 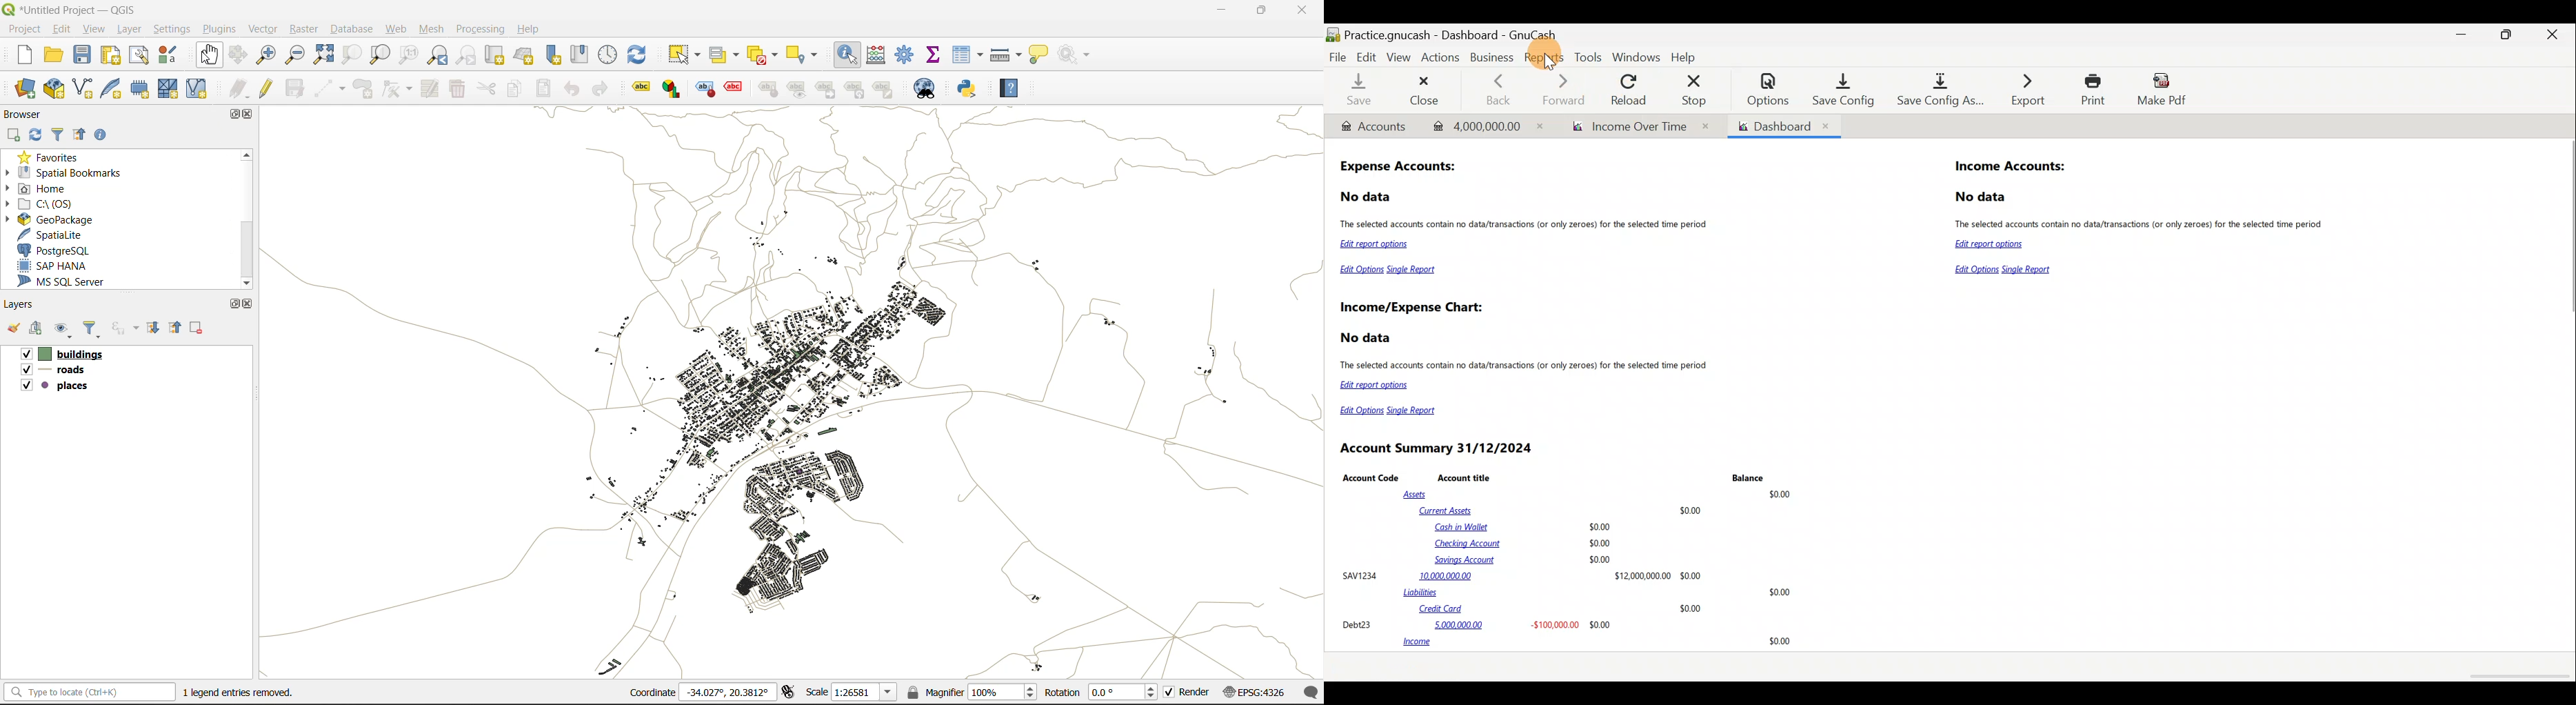 I want to click on The selected accounts contain no data/transactions (or only zeroes) for the selected time period, so click(x=1526, y=225).